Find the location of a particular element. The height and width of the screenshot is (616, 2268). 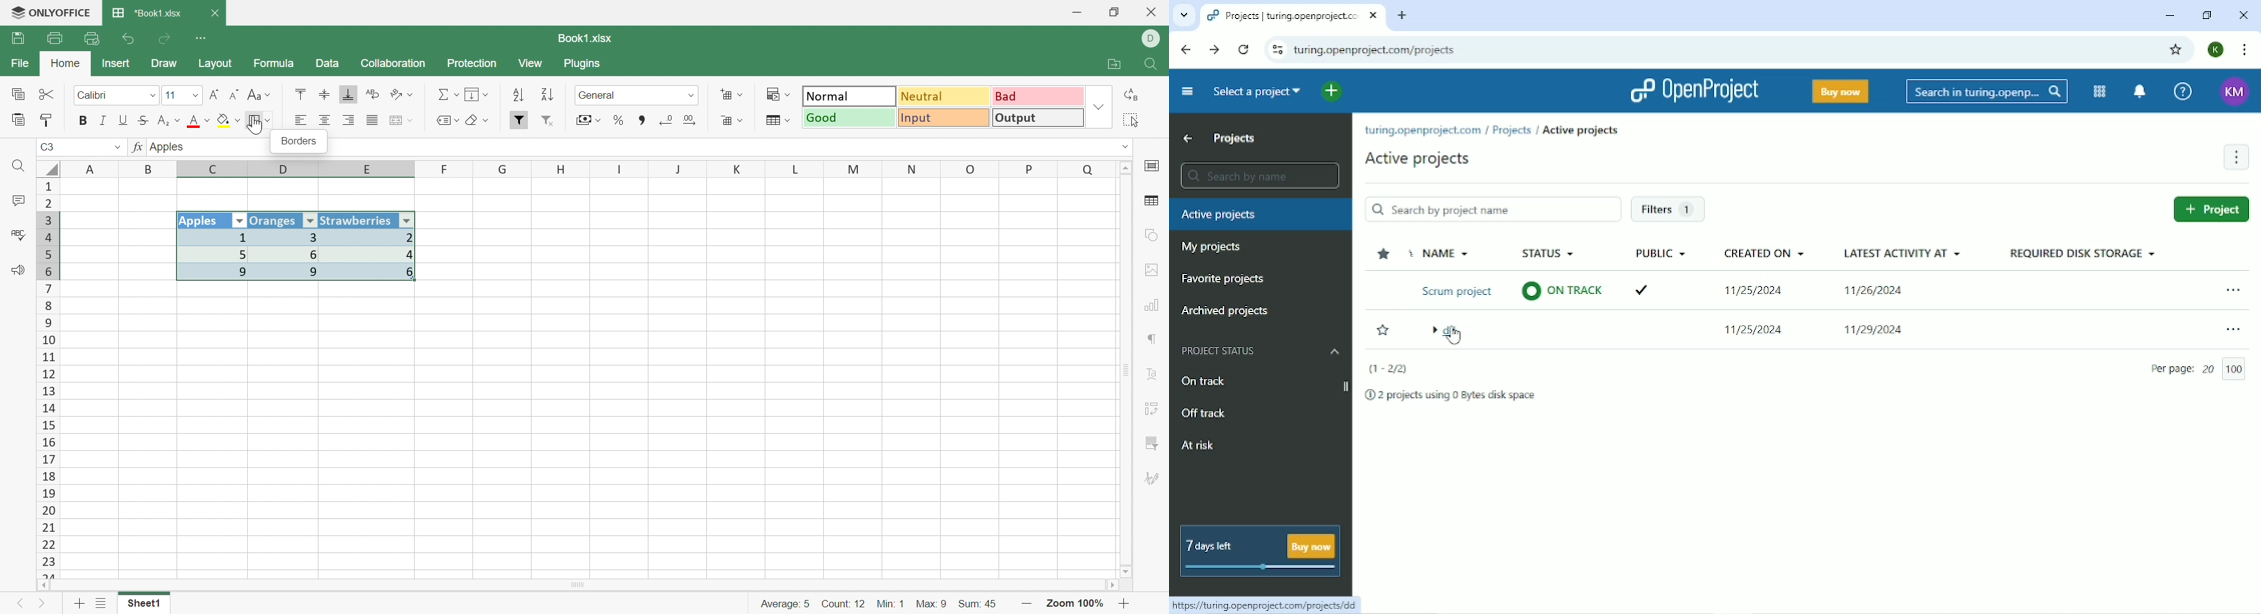

Ascending order is located at coordinates (518, 96).